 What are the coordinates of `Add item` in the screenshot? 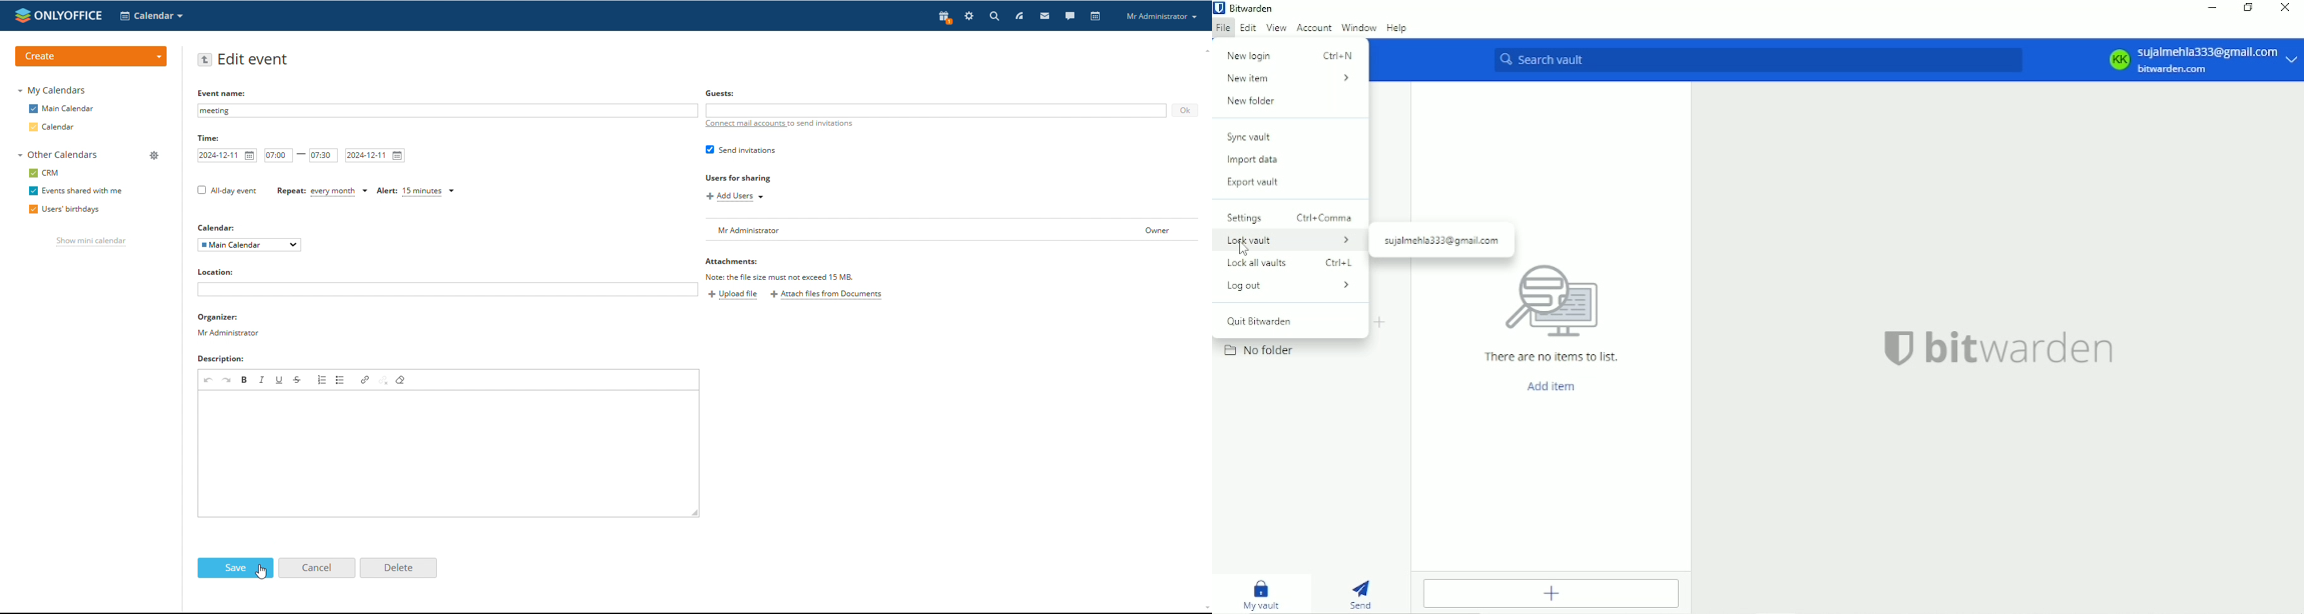 It's located at (1555, 595).